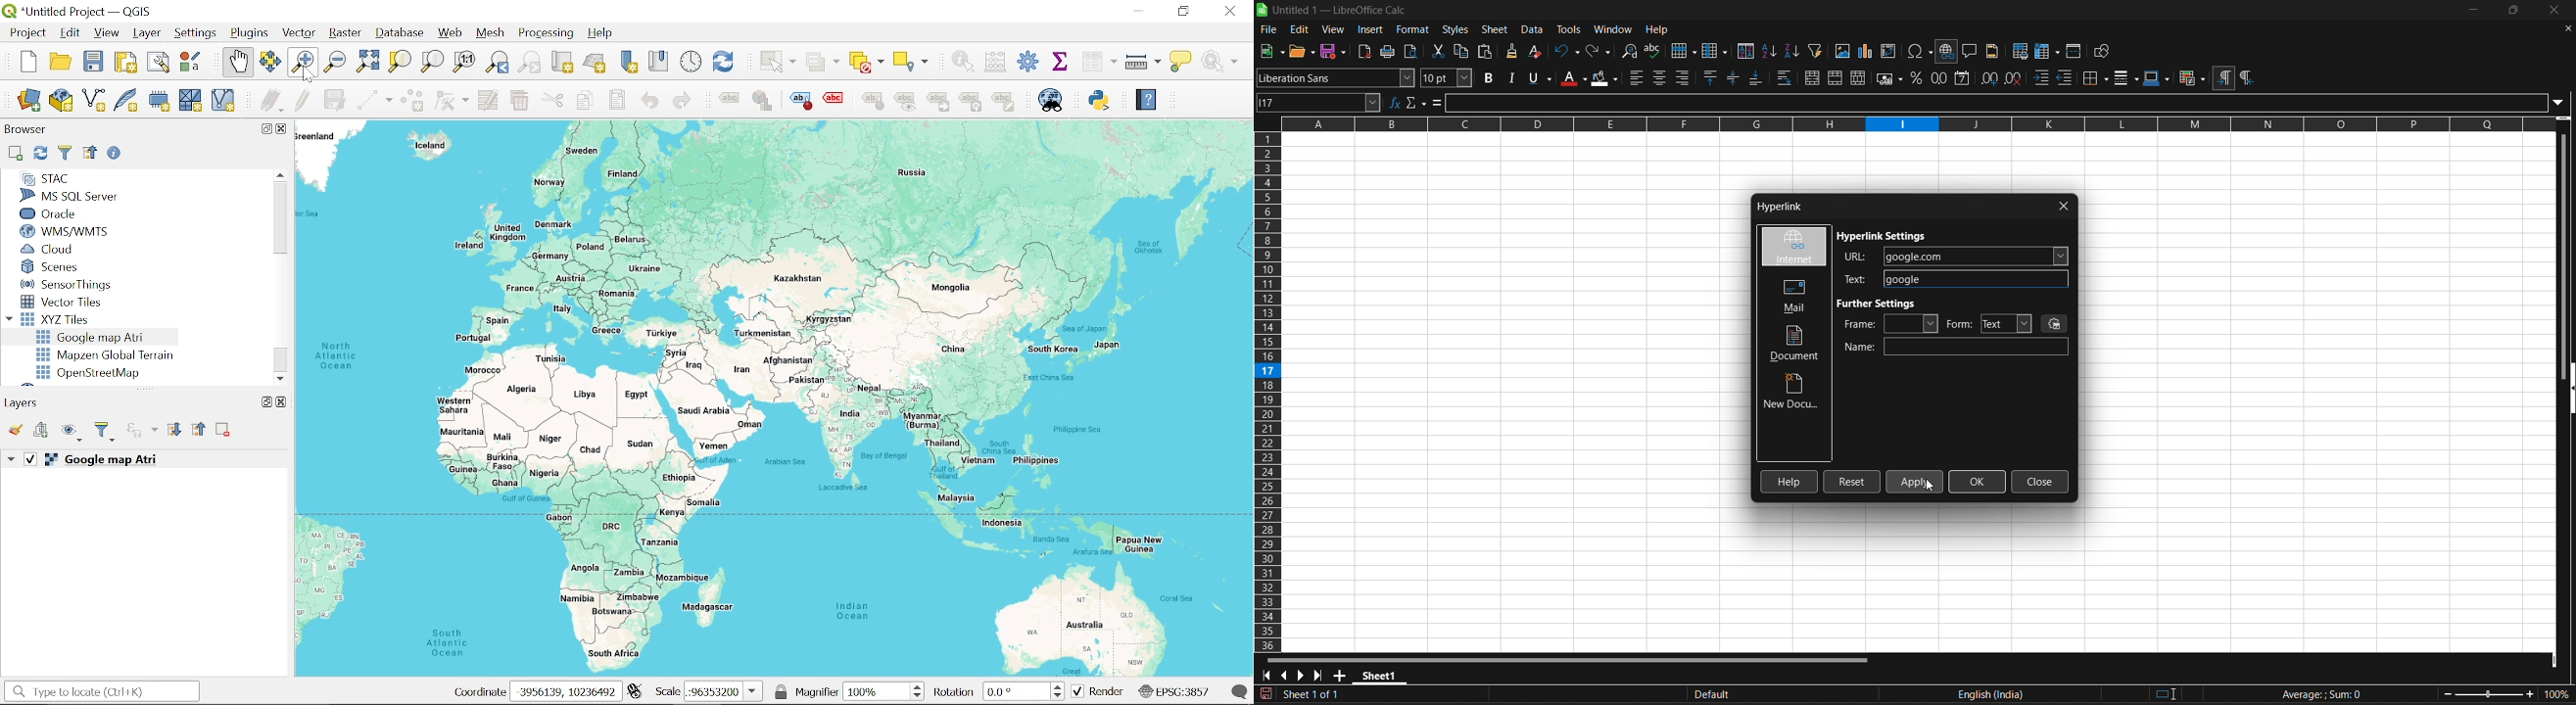 This screenshot has height=728, width=2576. Describe the element at coordinates (1272, 52) in the screenshot. I see `save` at that location.